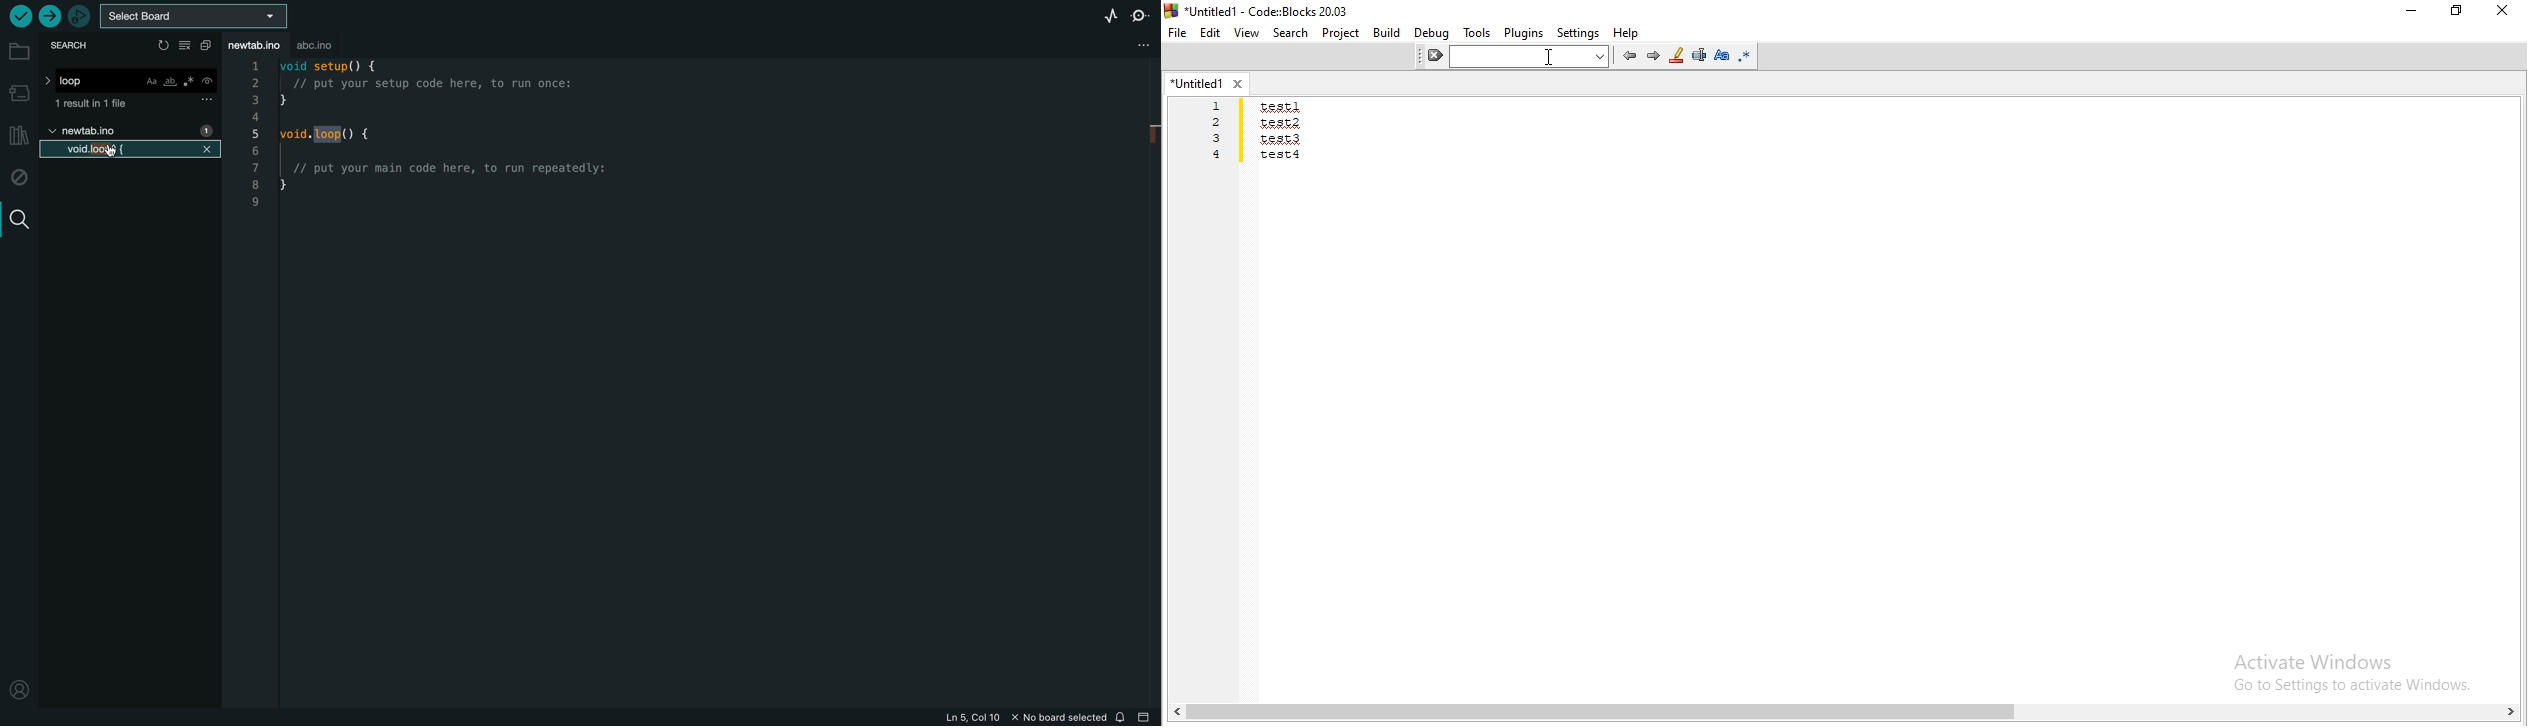  What do you see at coordinates (257, 44) in the screenshot?
I see `file tab` at bounding box center [257, 44].